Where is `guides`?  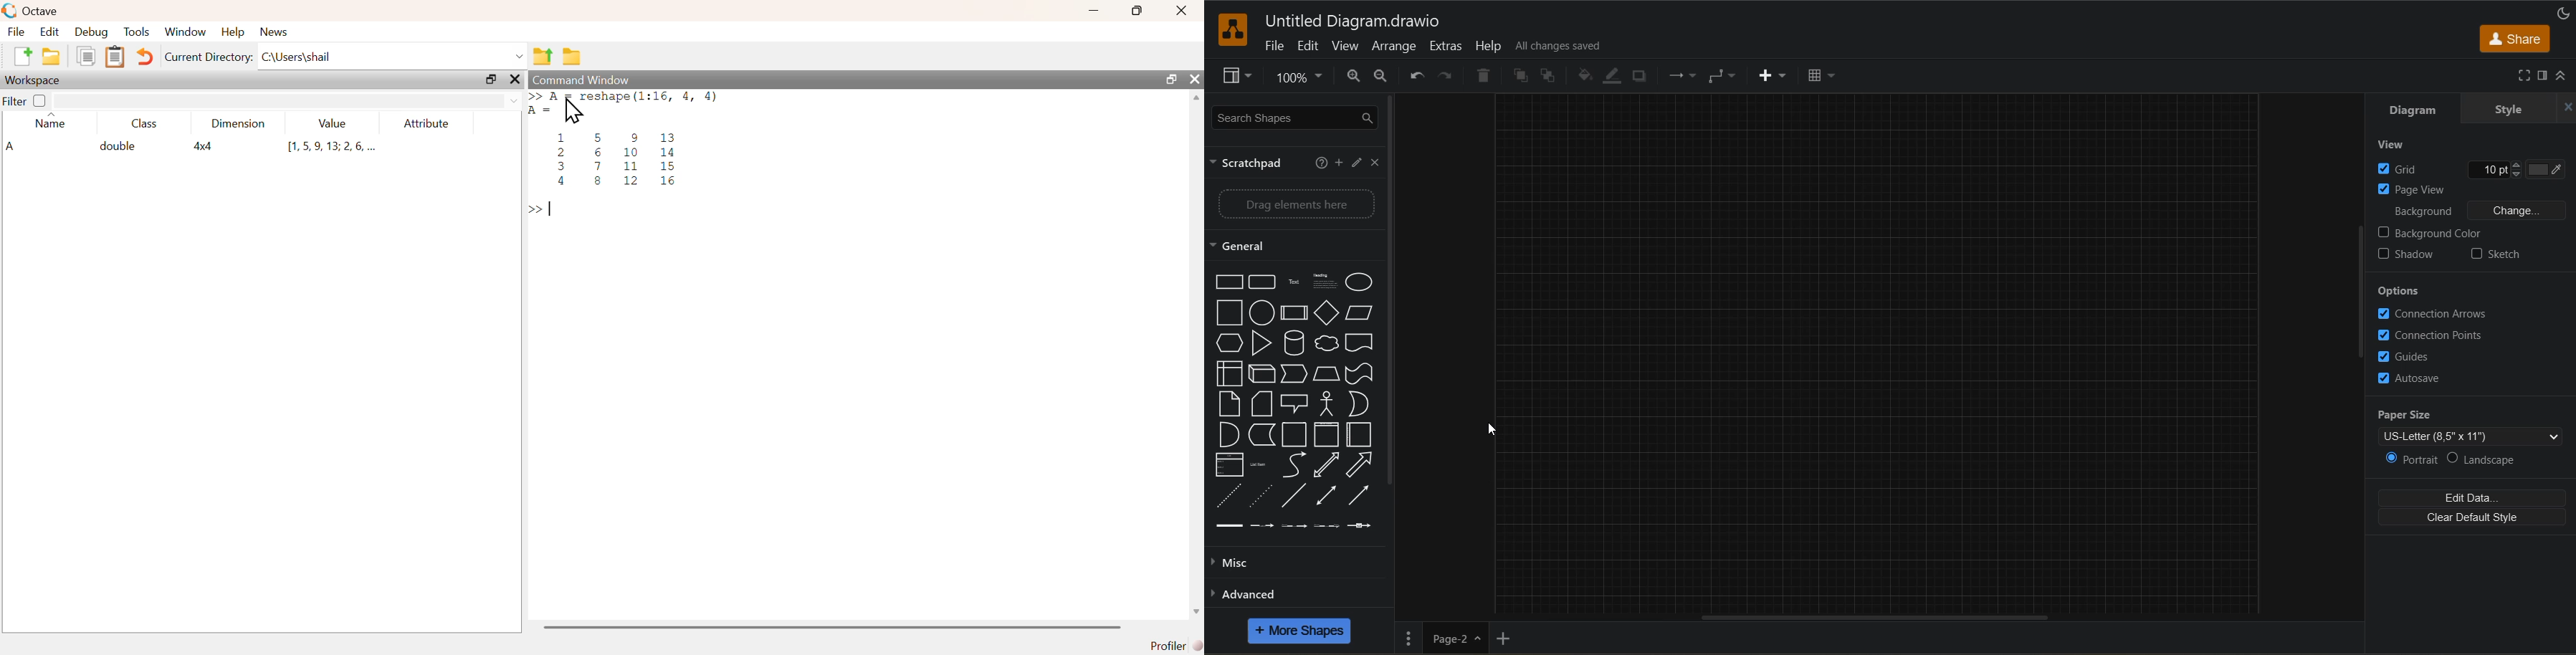 guides is located at coordinates (2414, 355).